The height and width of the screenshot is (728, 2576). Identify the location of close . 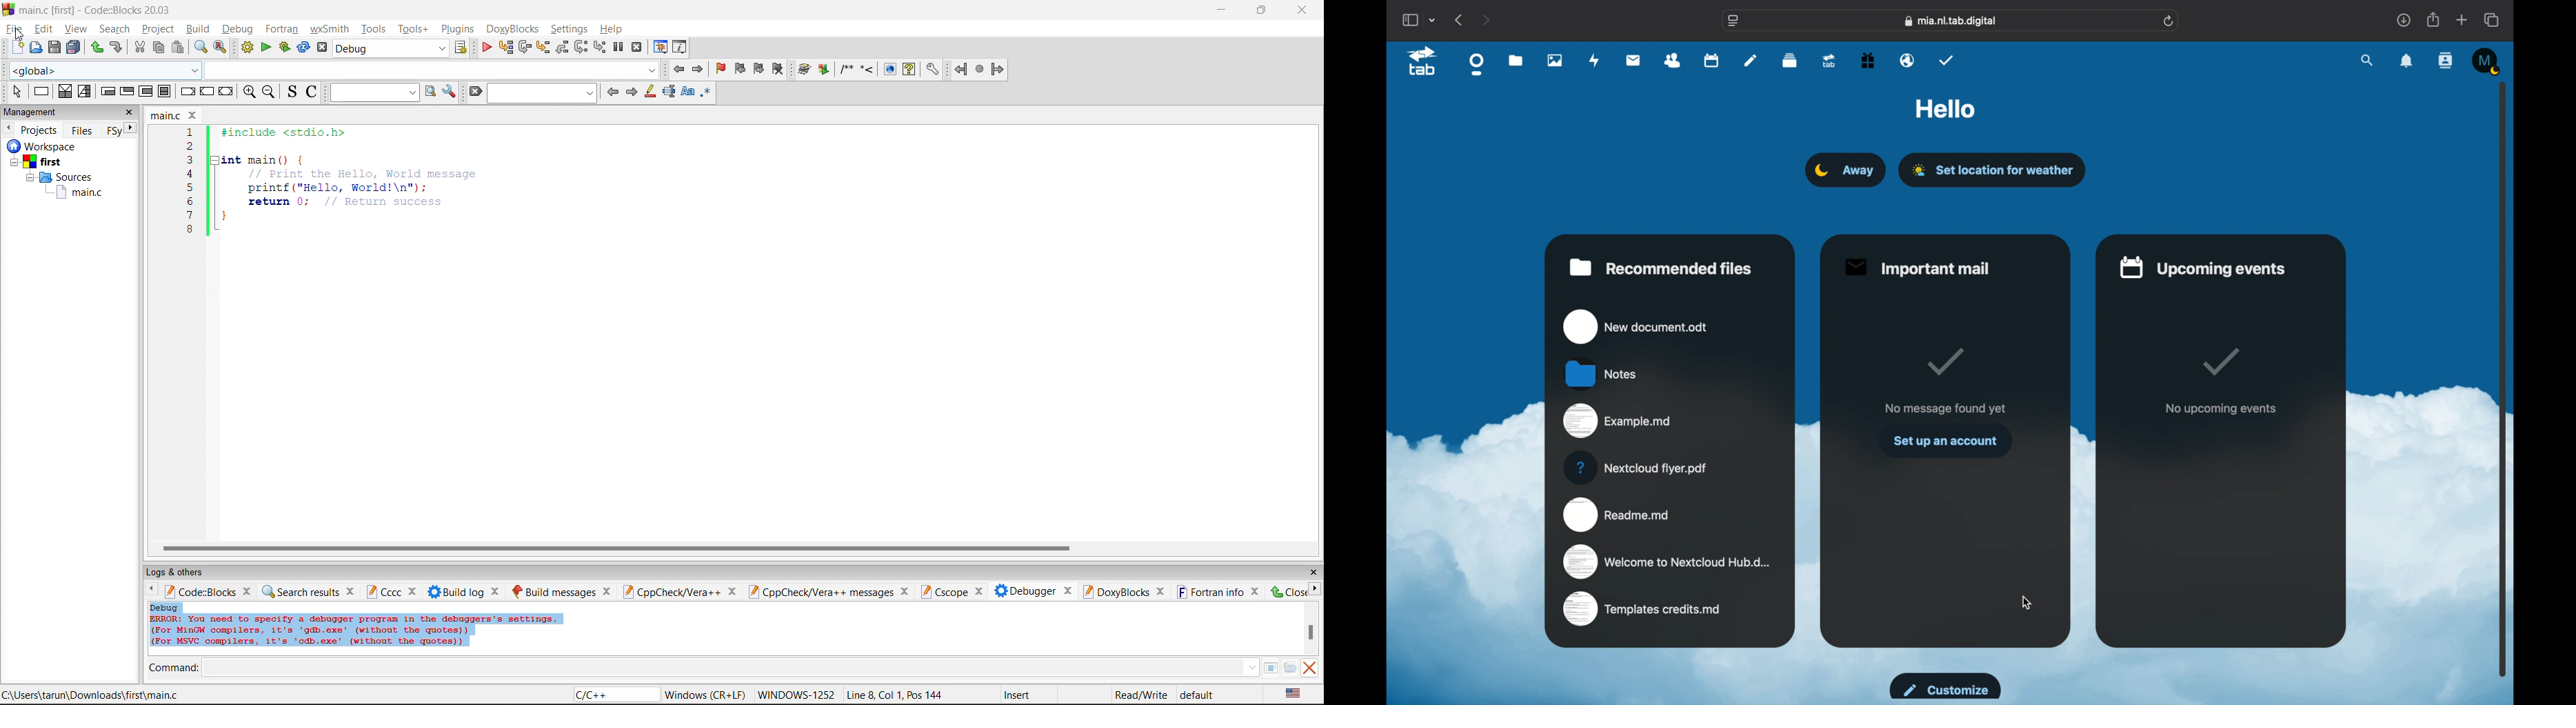
(1304, 10).